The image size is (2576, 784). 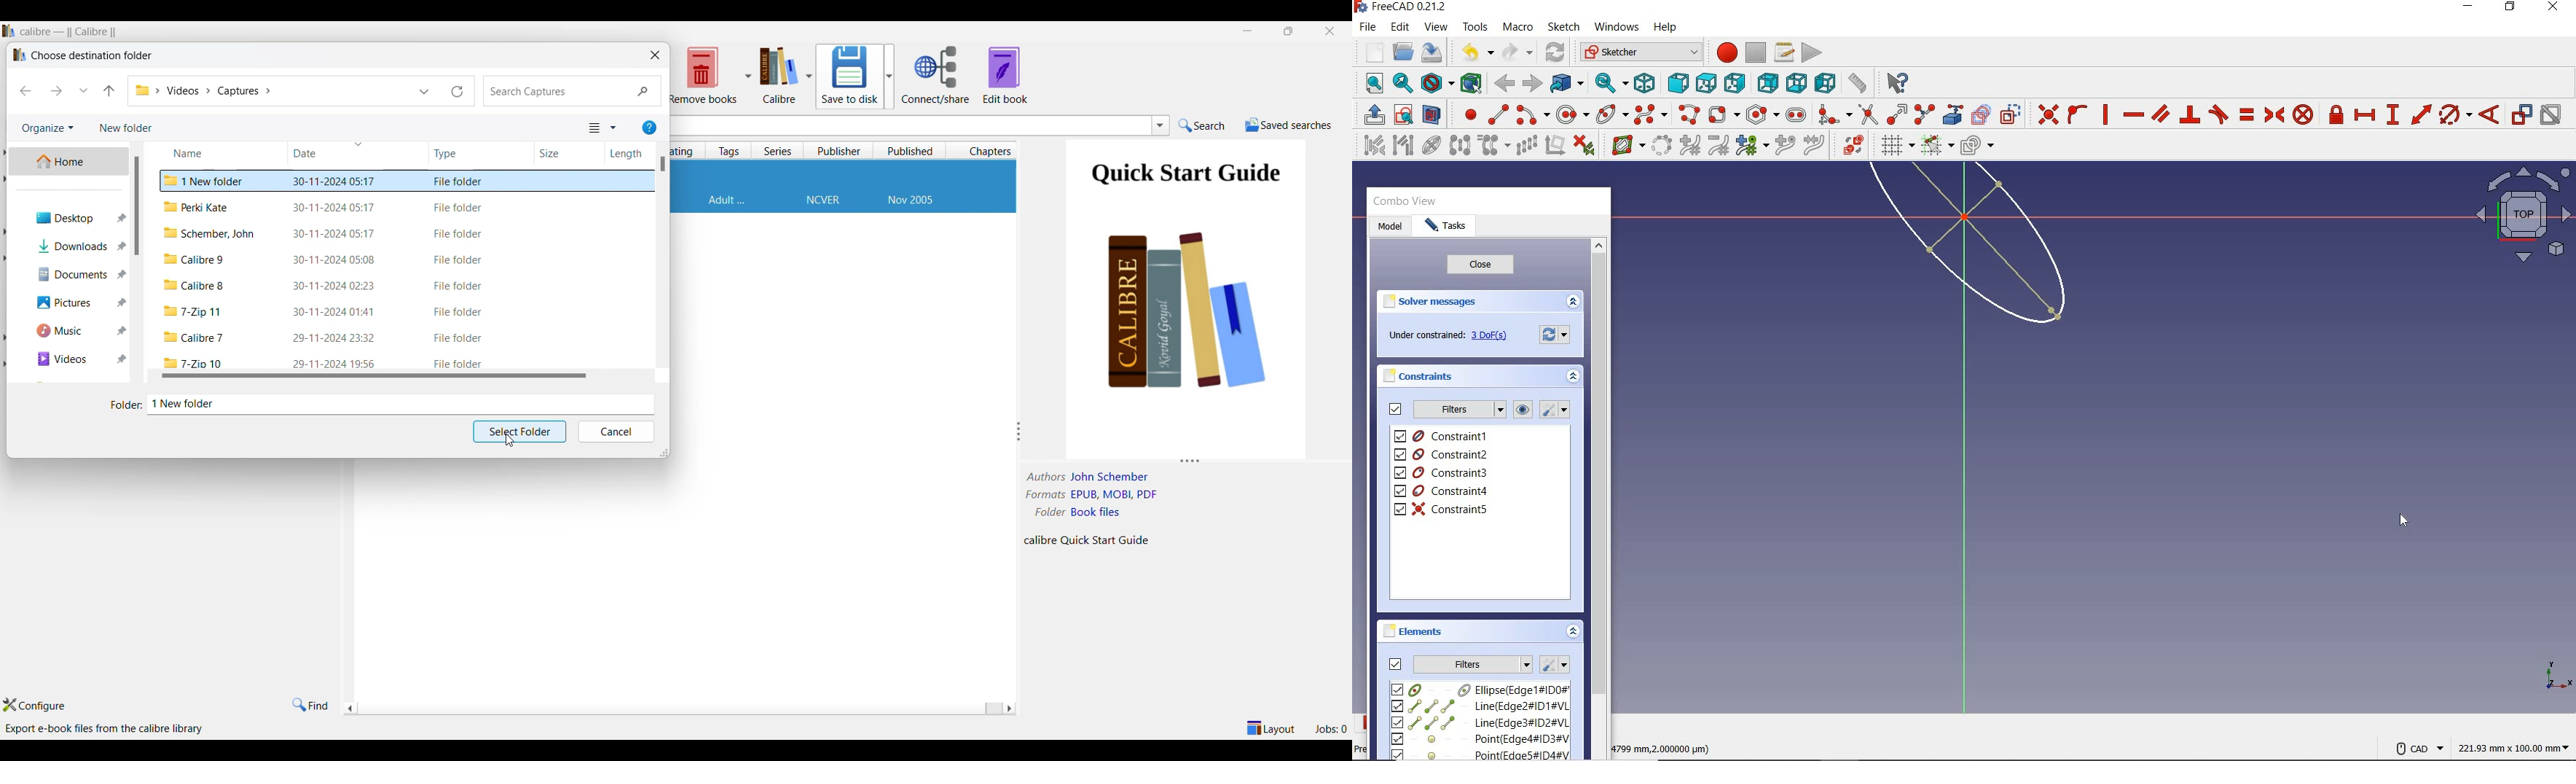 What do you see at coordinates (1688, 146) in the screenshot?
I see `increase B-Spline Degree` at bounding box center [1688, 146].